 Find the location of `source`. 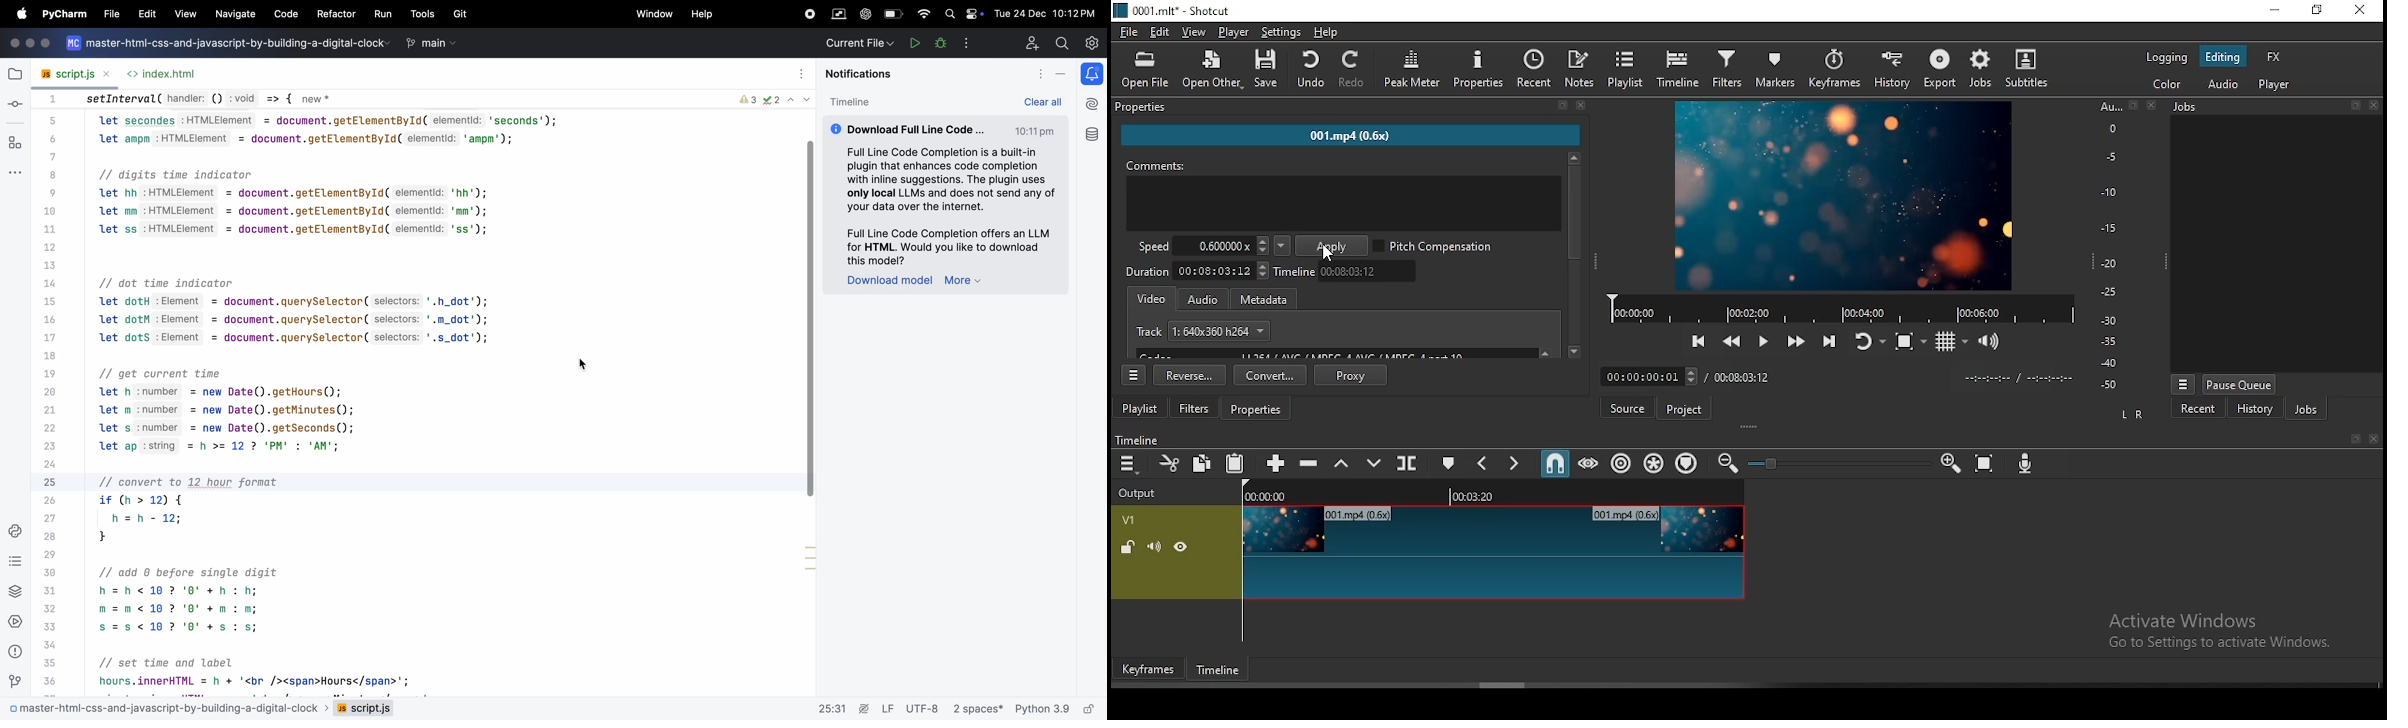

source is located at coordinates (1630, 407).